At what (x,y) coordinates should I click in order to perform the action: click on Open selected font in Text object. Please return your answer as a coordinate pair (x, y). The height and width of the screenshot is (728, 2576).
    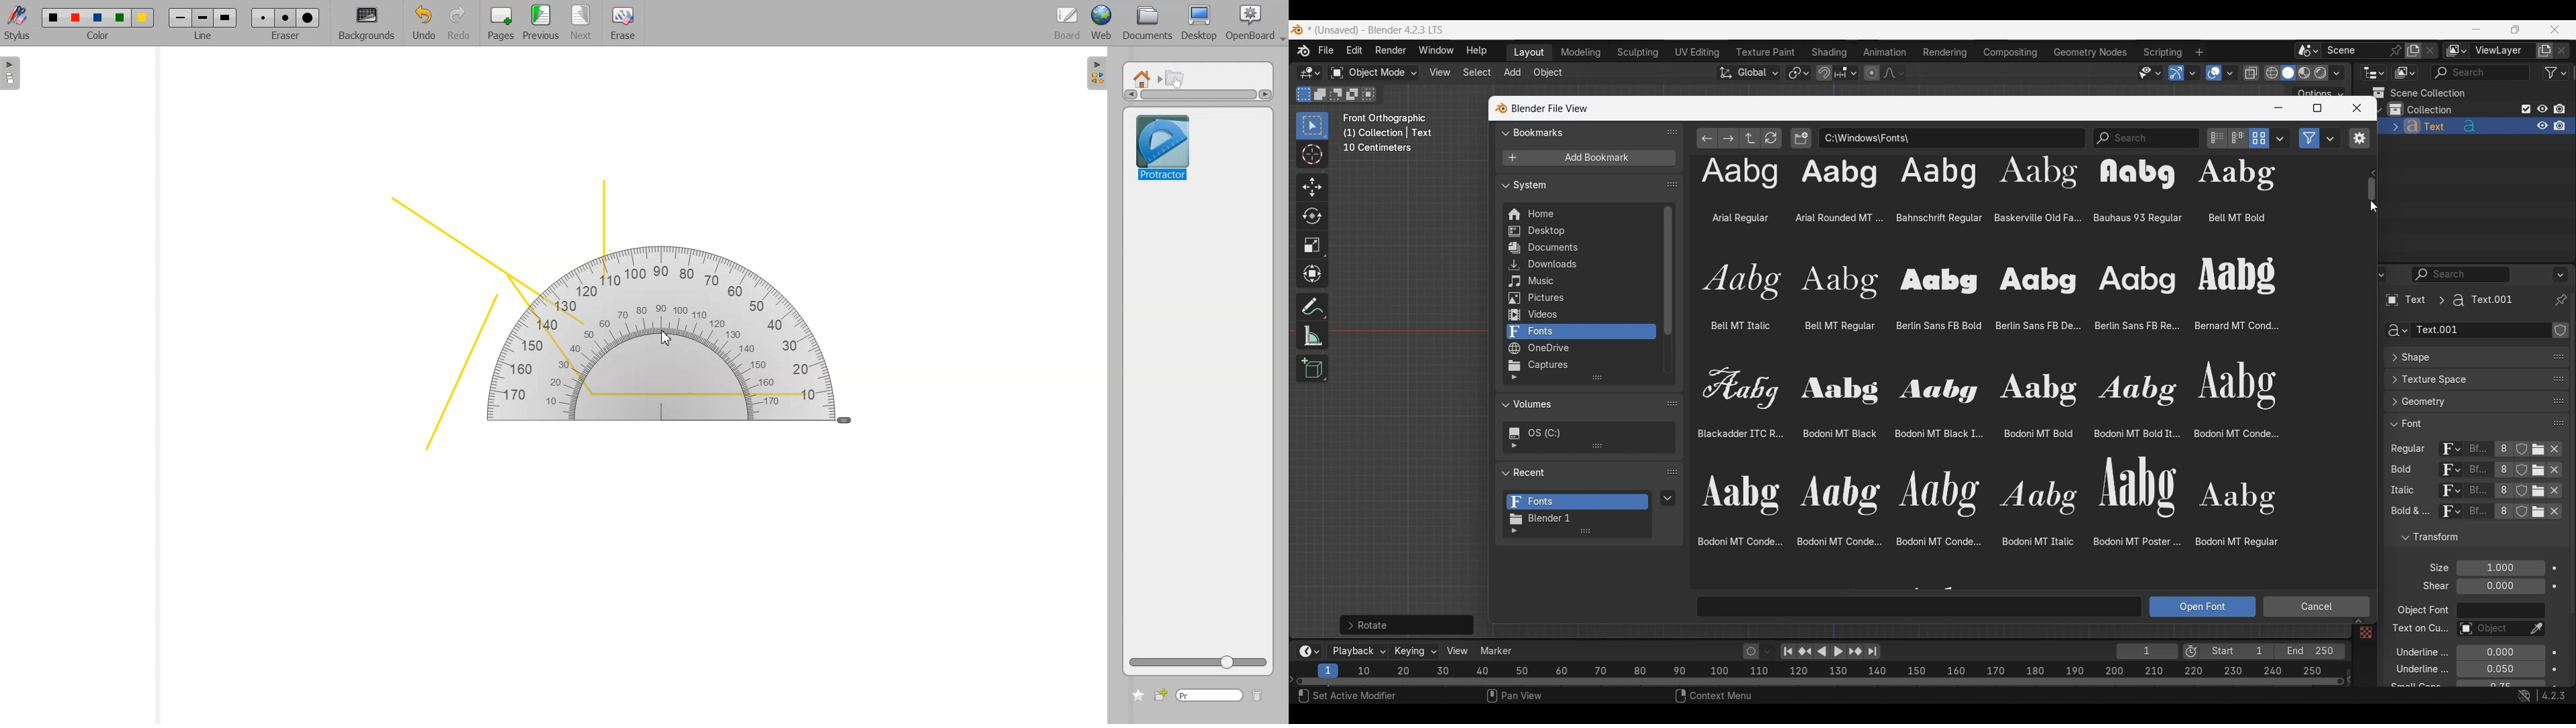
    Looking at the image, I should click on (2203, 607).